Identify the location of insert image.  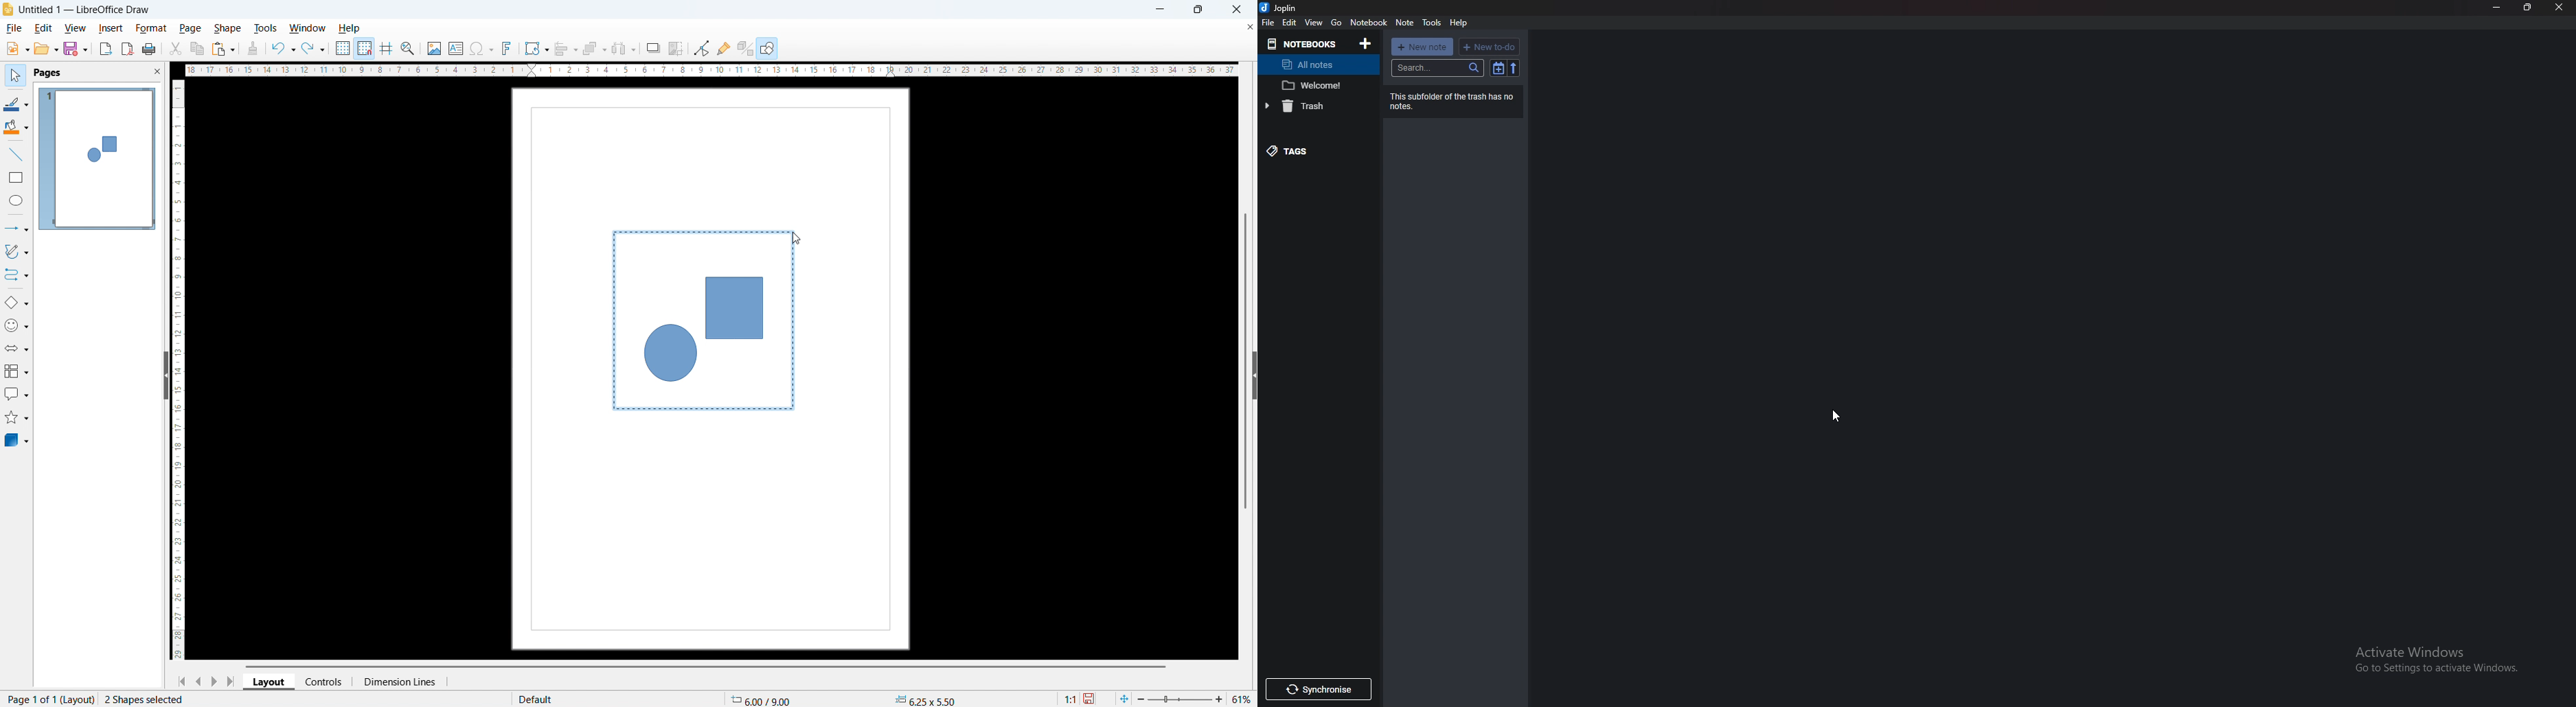
(434, 49).